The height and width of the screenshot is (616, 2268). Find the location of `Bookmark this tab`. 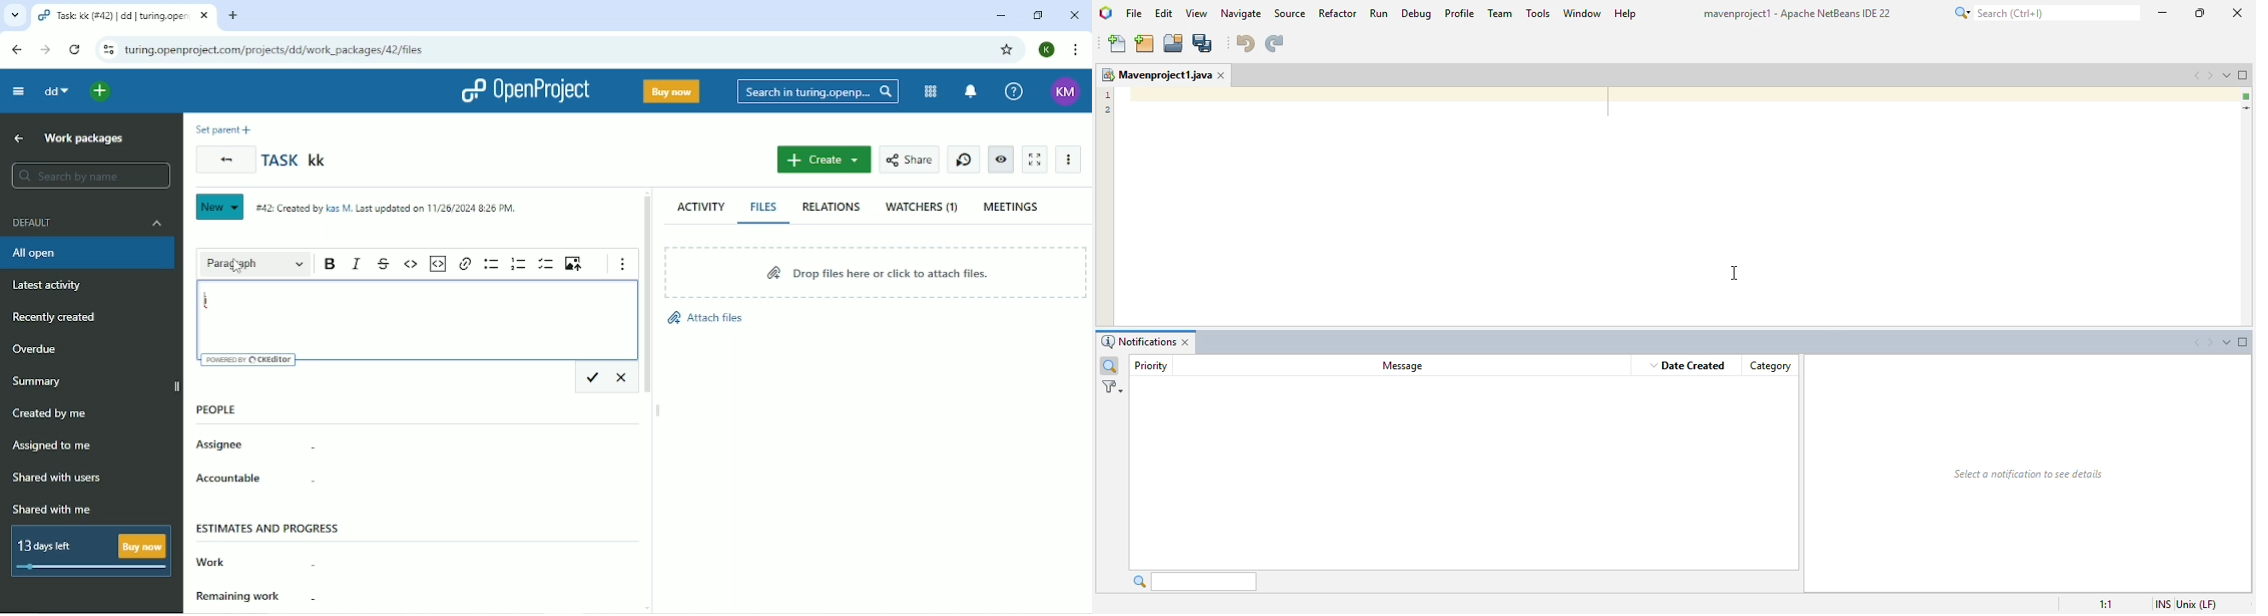

Bookmark this tab is located at coordinates (1007, 50).